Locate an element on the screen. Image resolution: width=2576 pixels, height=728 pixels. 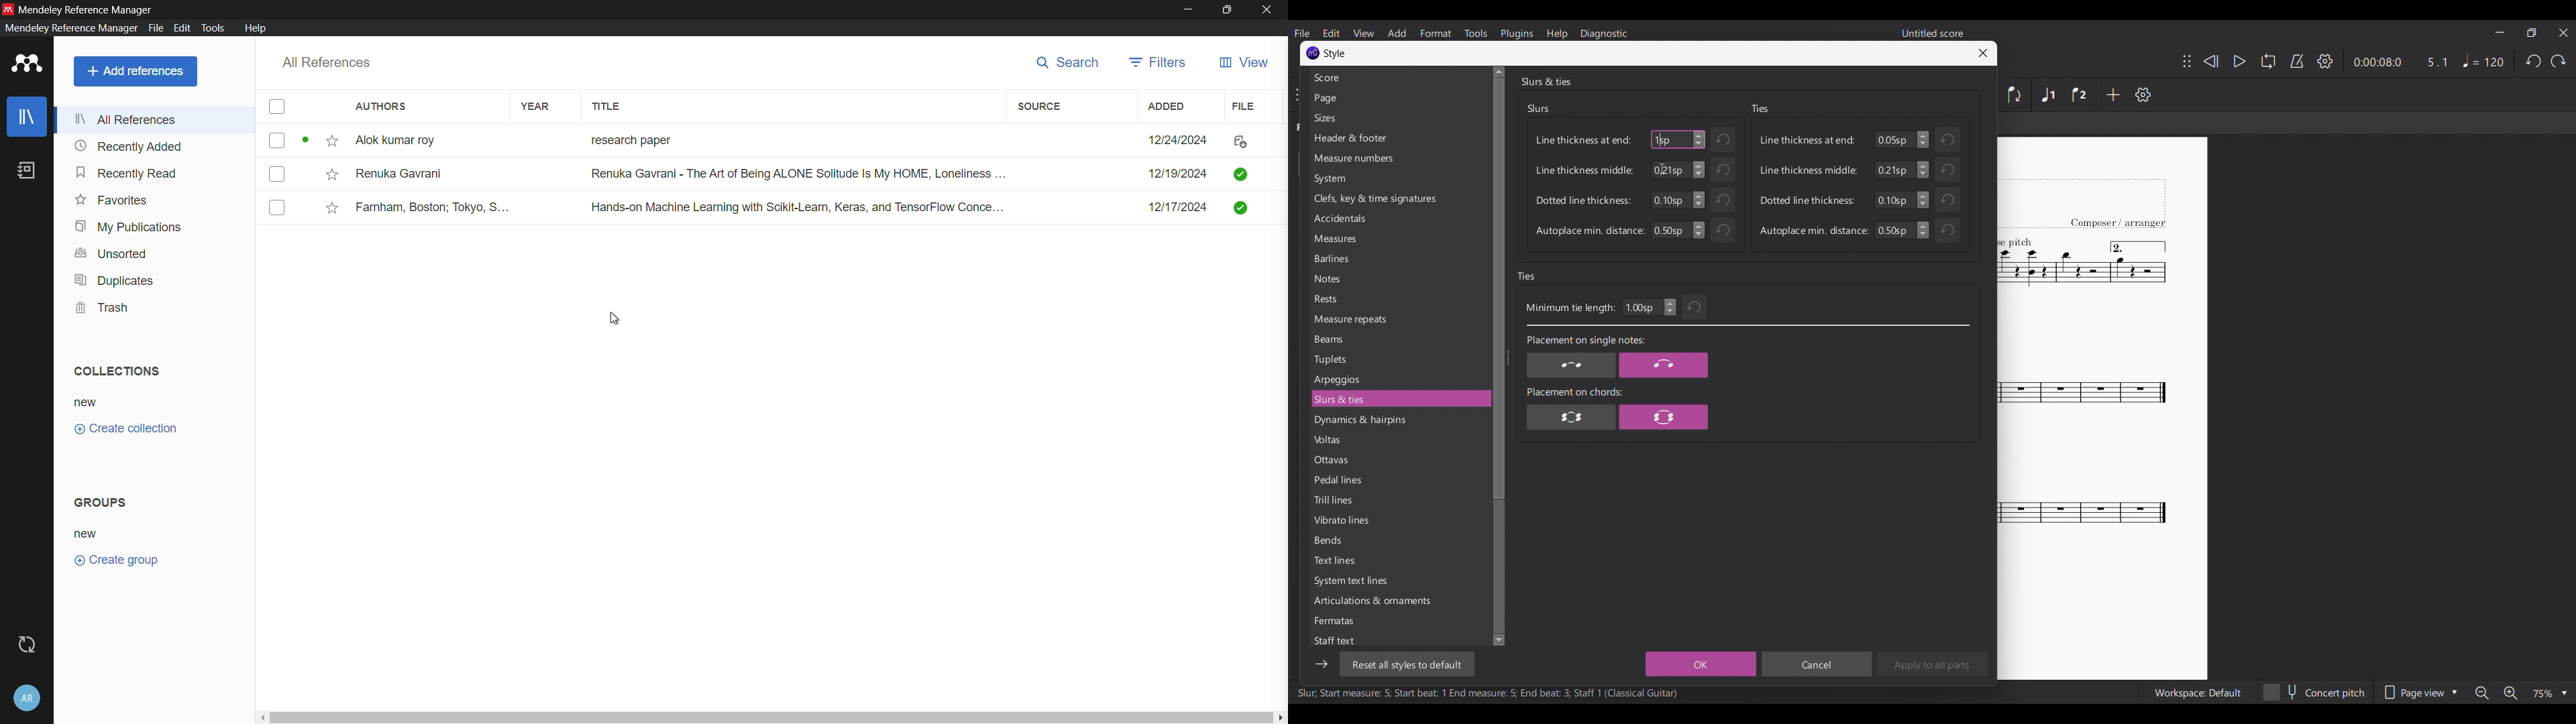
Ottavas is located at coordinates (1399, 460).